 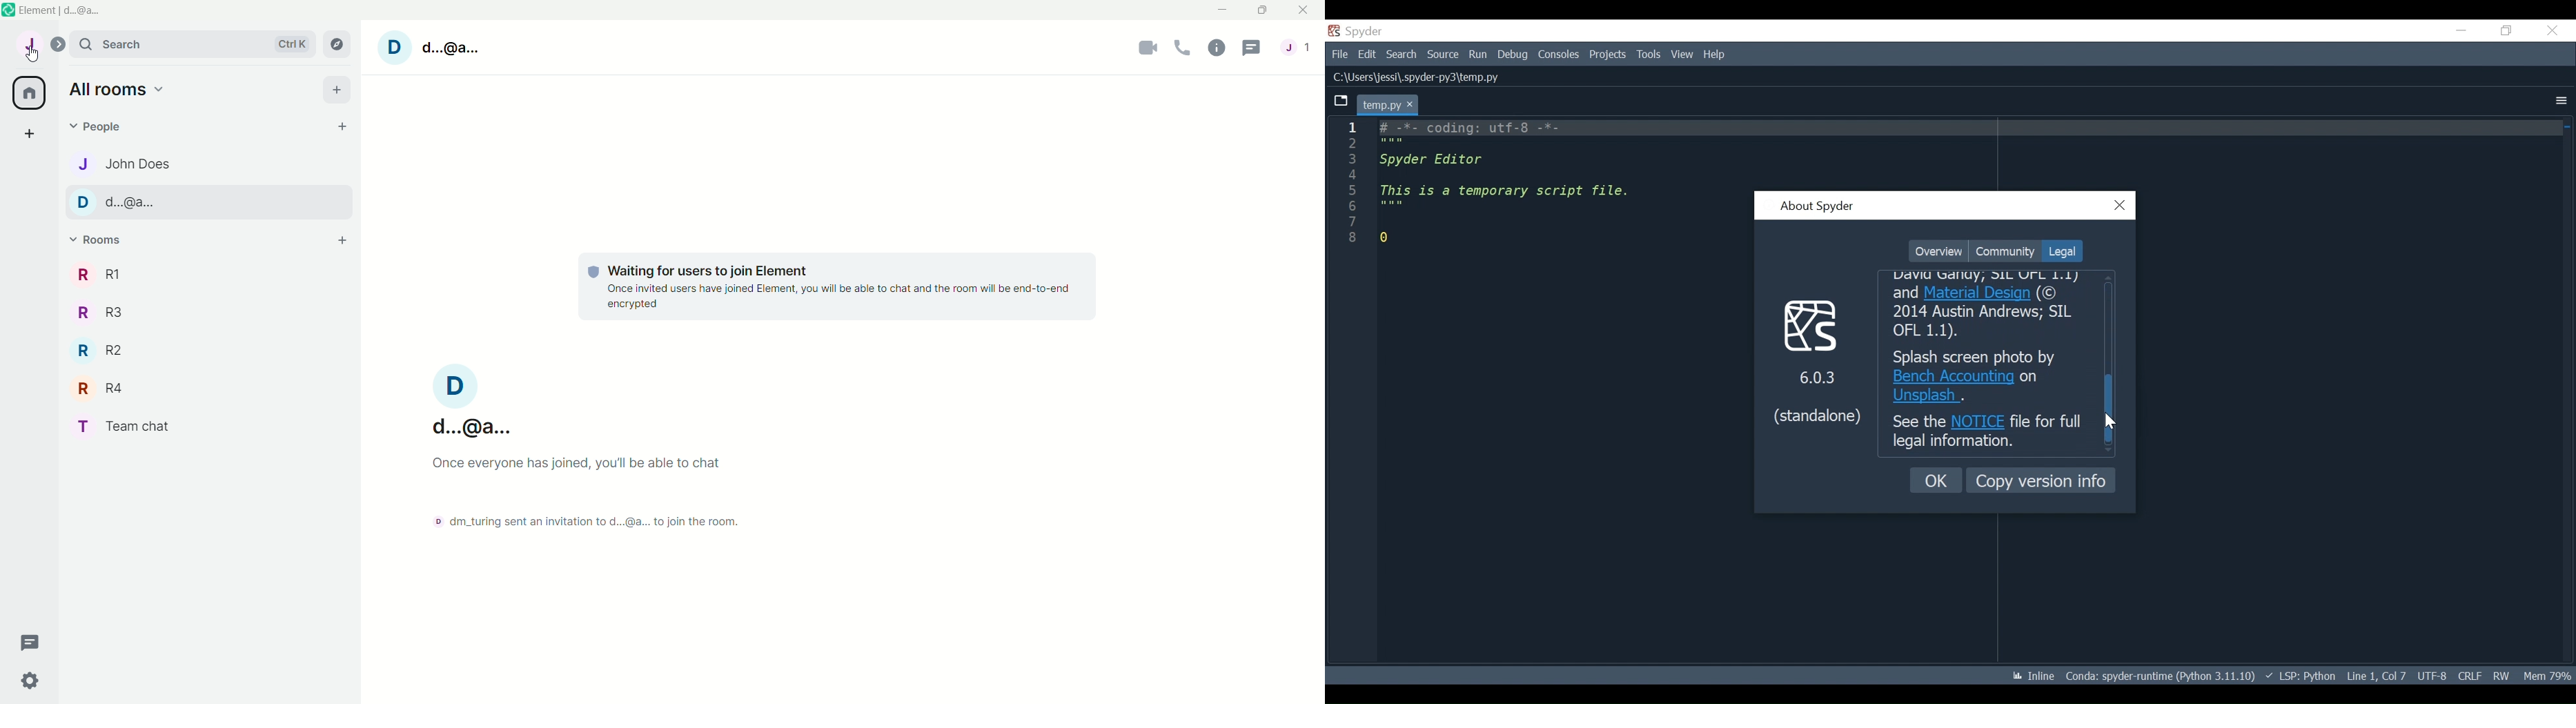 What do you see at coordinates (838, 288) in the screenshot?
I see `Waiting for users to join Element Once invited users have joined Element, you will be able to chat and the room will be end-to-end encrypted` at bounding box center [838, 288].